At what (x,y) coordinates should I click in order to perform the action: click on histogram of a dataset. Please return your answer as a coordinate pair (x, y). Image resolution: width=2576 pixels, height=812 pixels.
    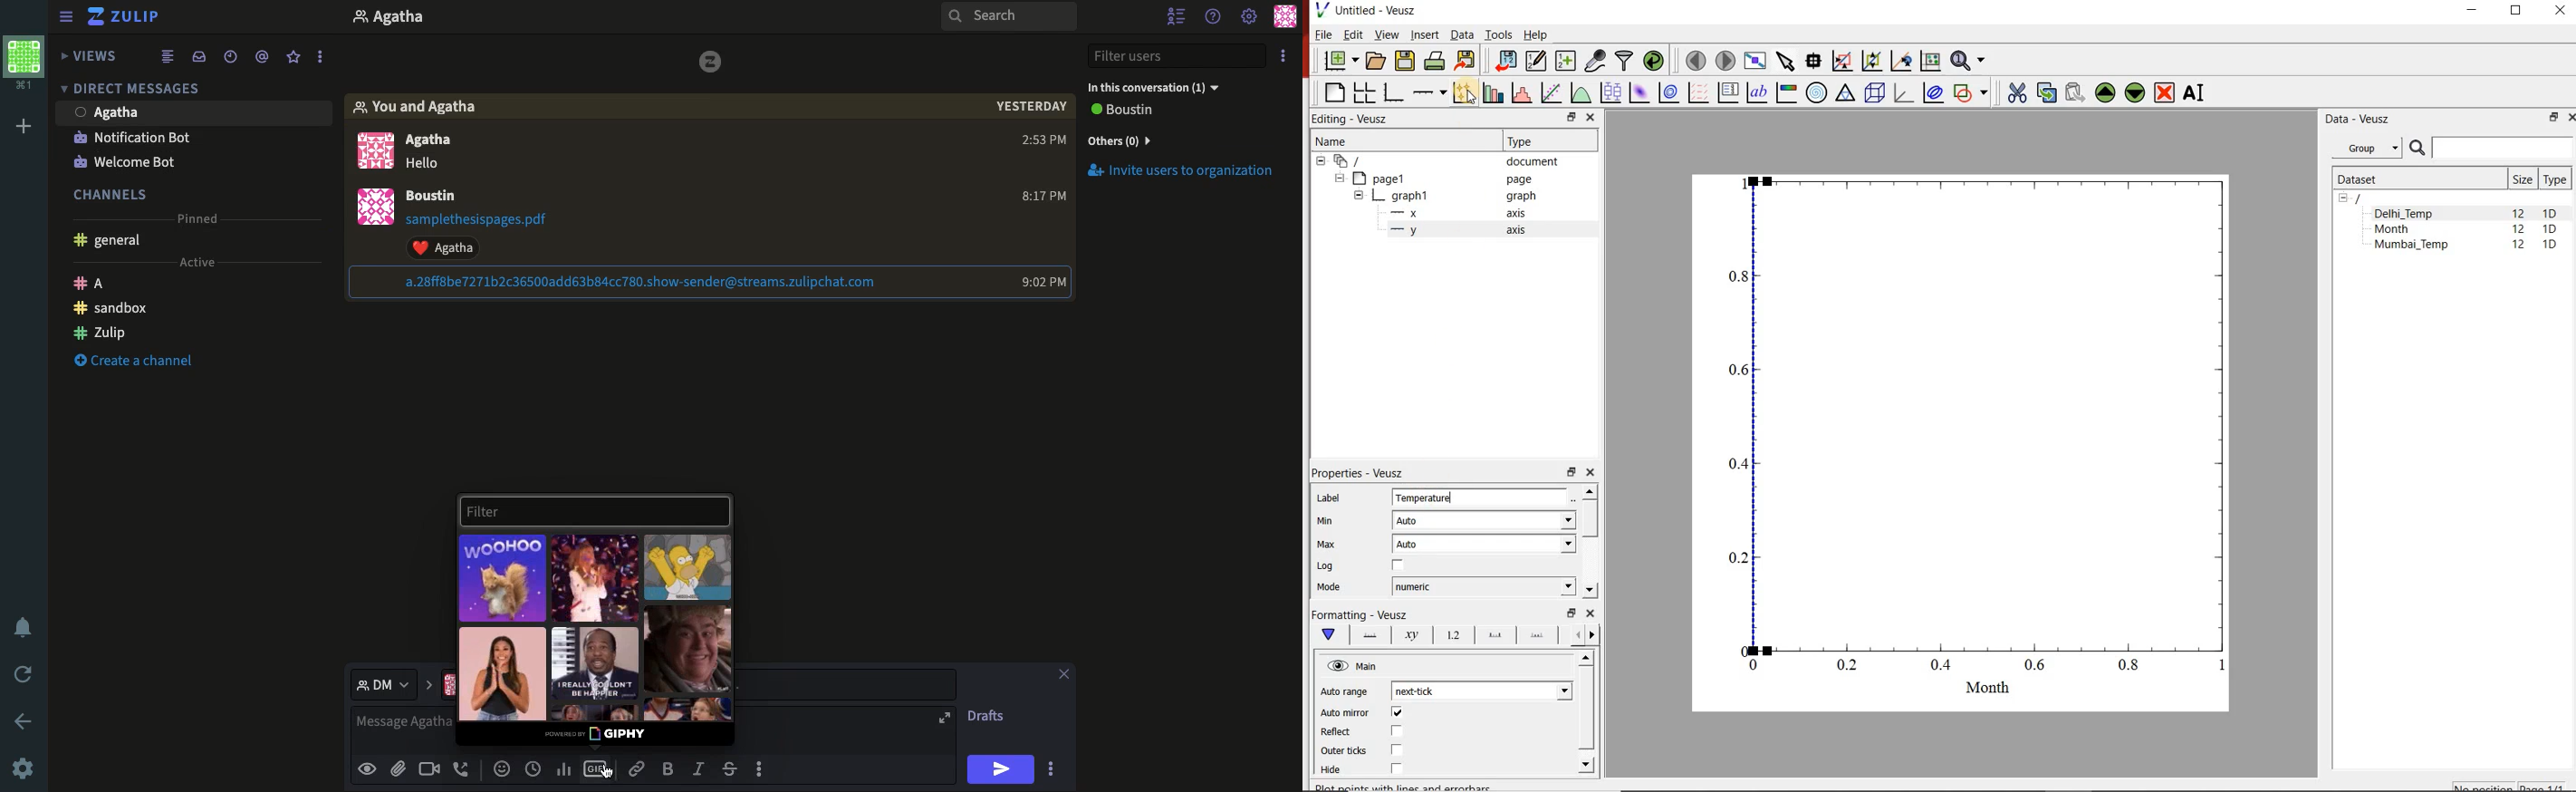
    Looking at the image, I should click on (1521, 93).